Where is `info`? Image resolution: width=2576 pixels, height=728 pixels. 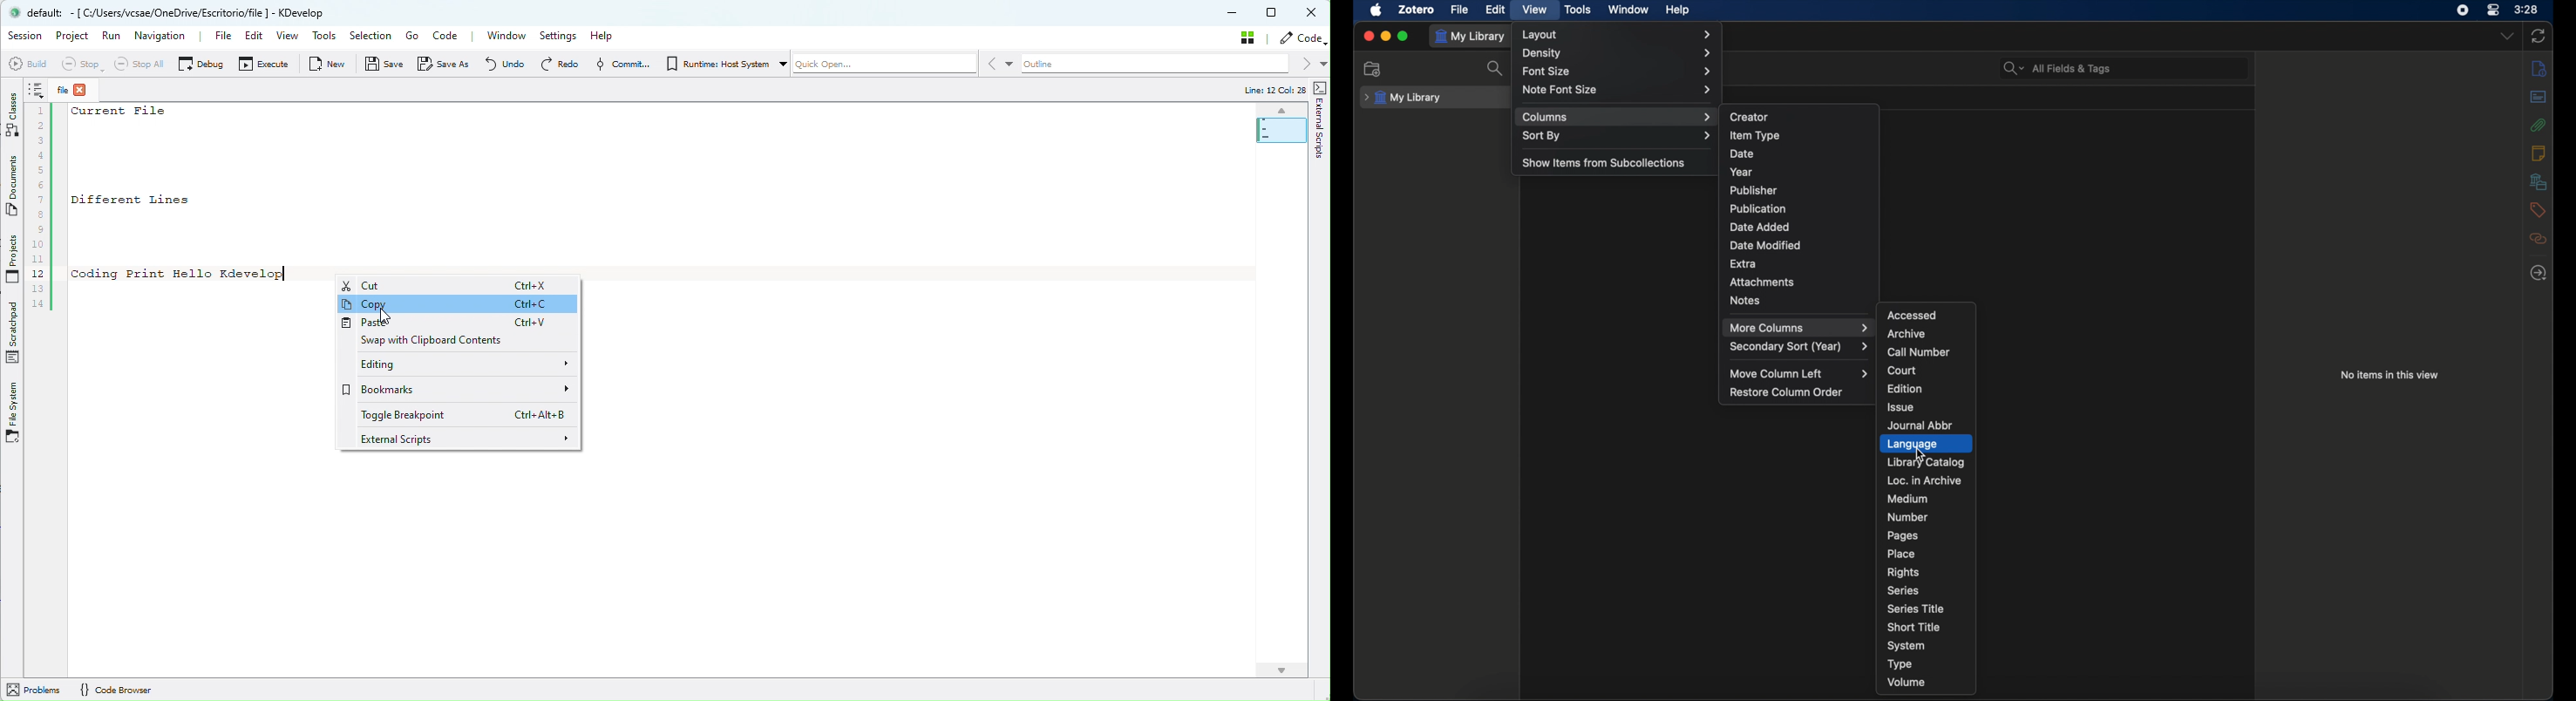
info is located at coordinates (2539, 153).